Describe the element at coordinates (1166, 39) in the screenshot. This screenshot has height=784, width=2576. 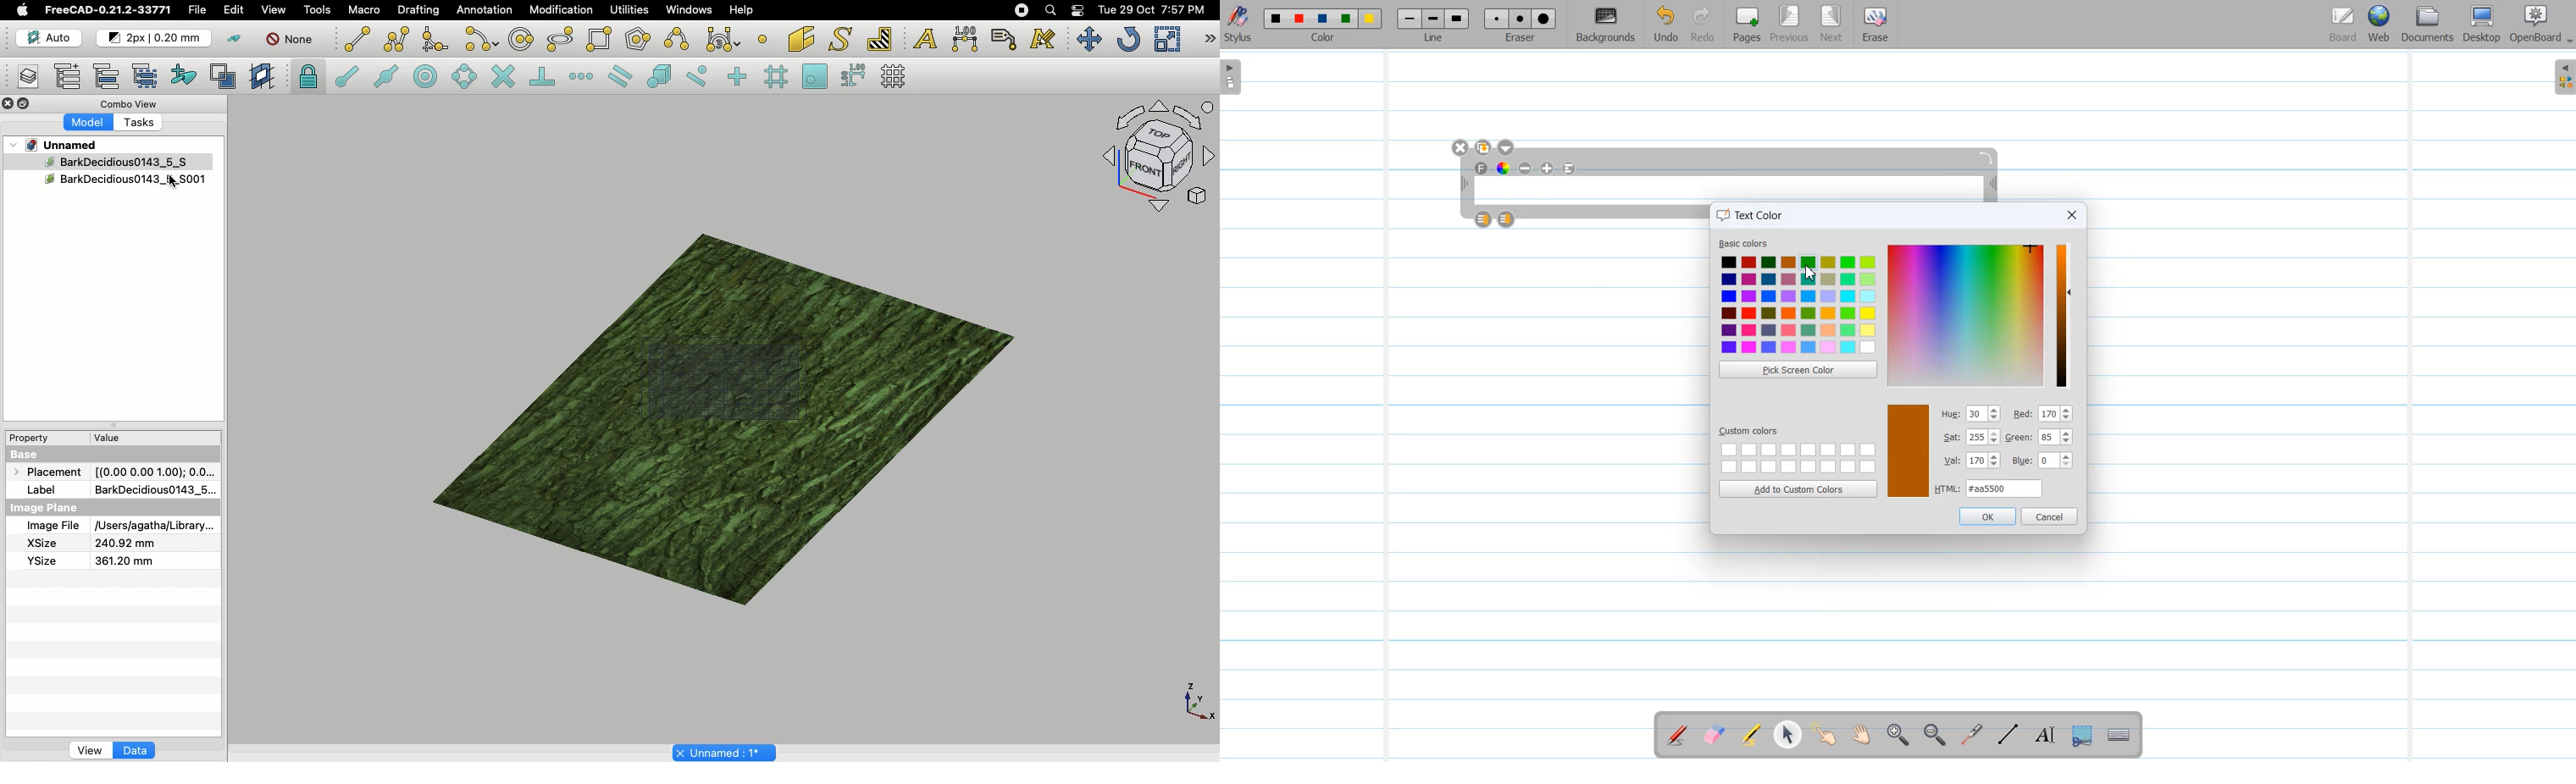
I see `Scale` at that location.